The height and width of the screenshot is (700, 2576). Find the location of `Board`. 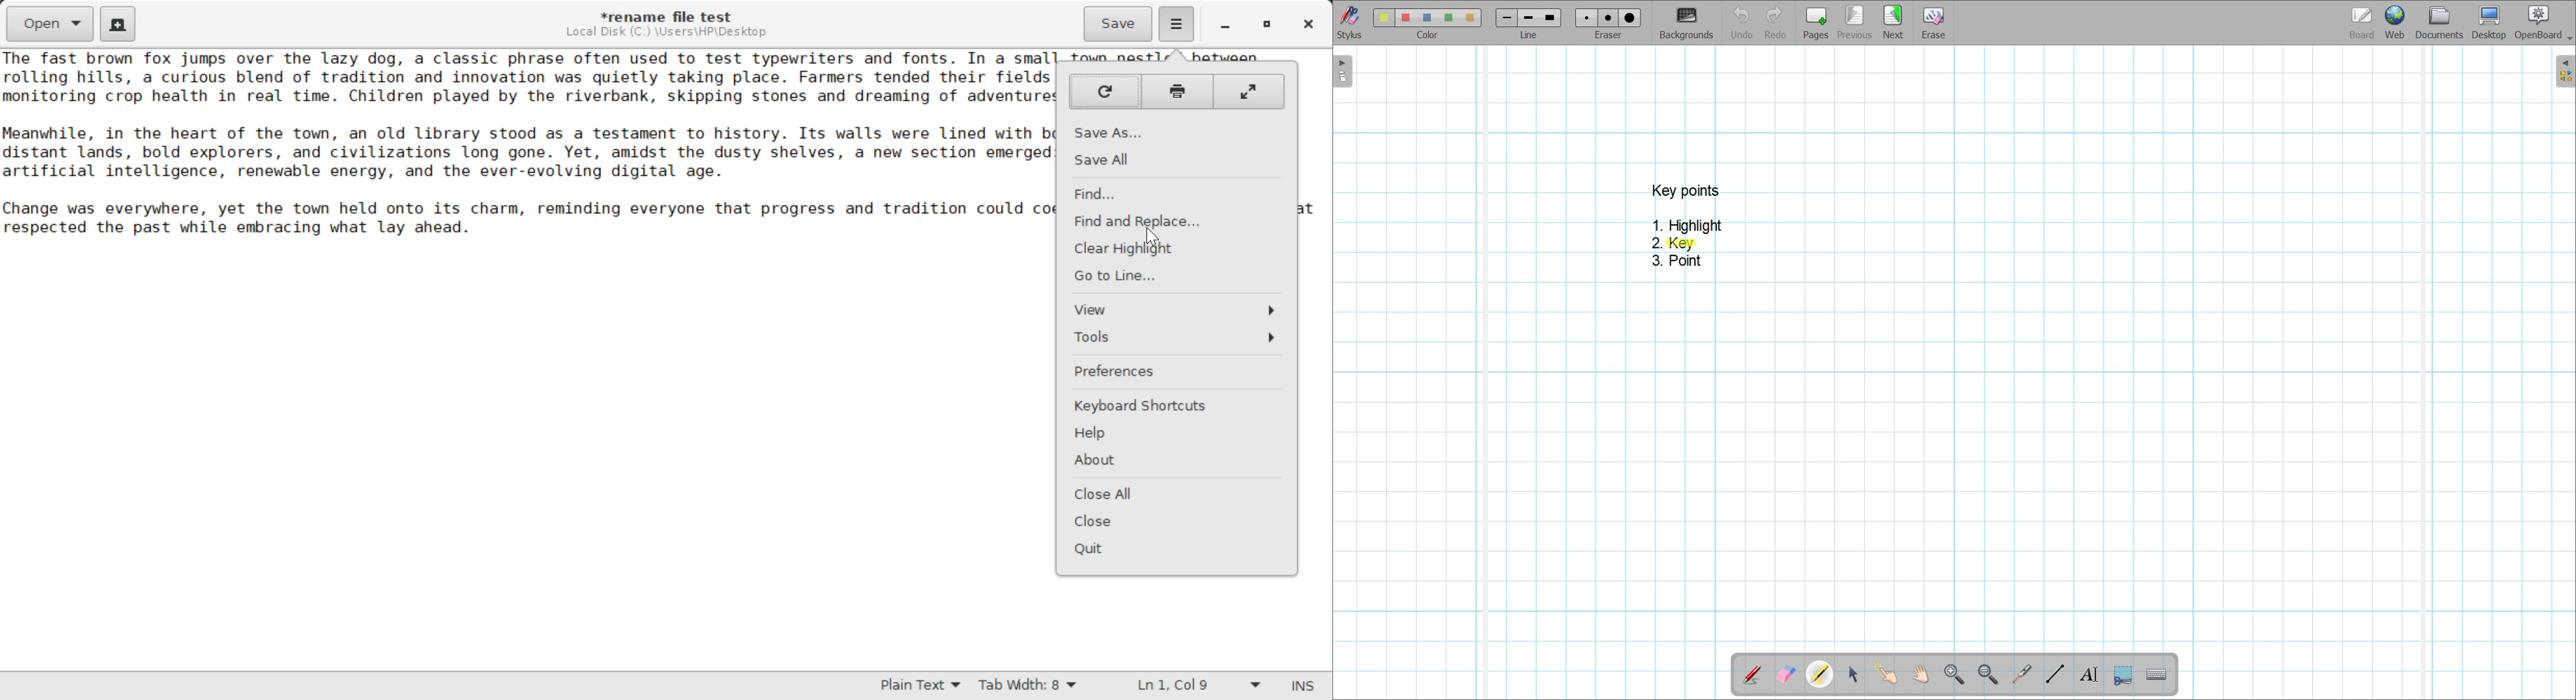

Board is located at coordinates (2362, 23).